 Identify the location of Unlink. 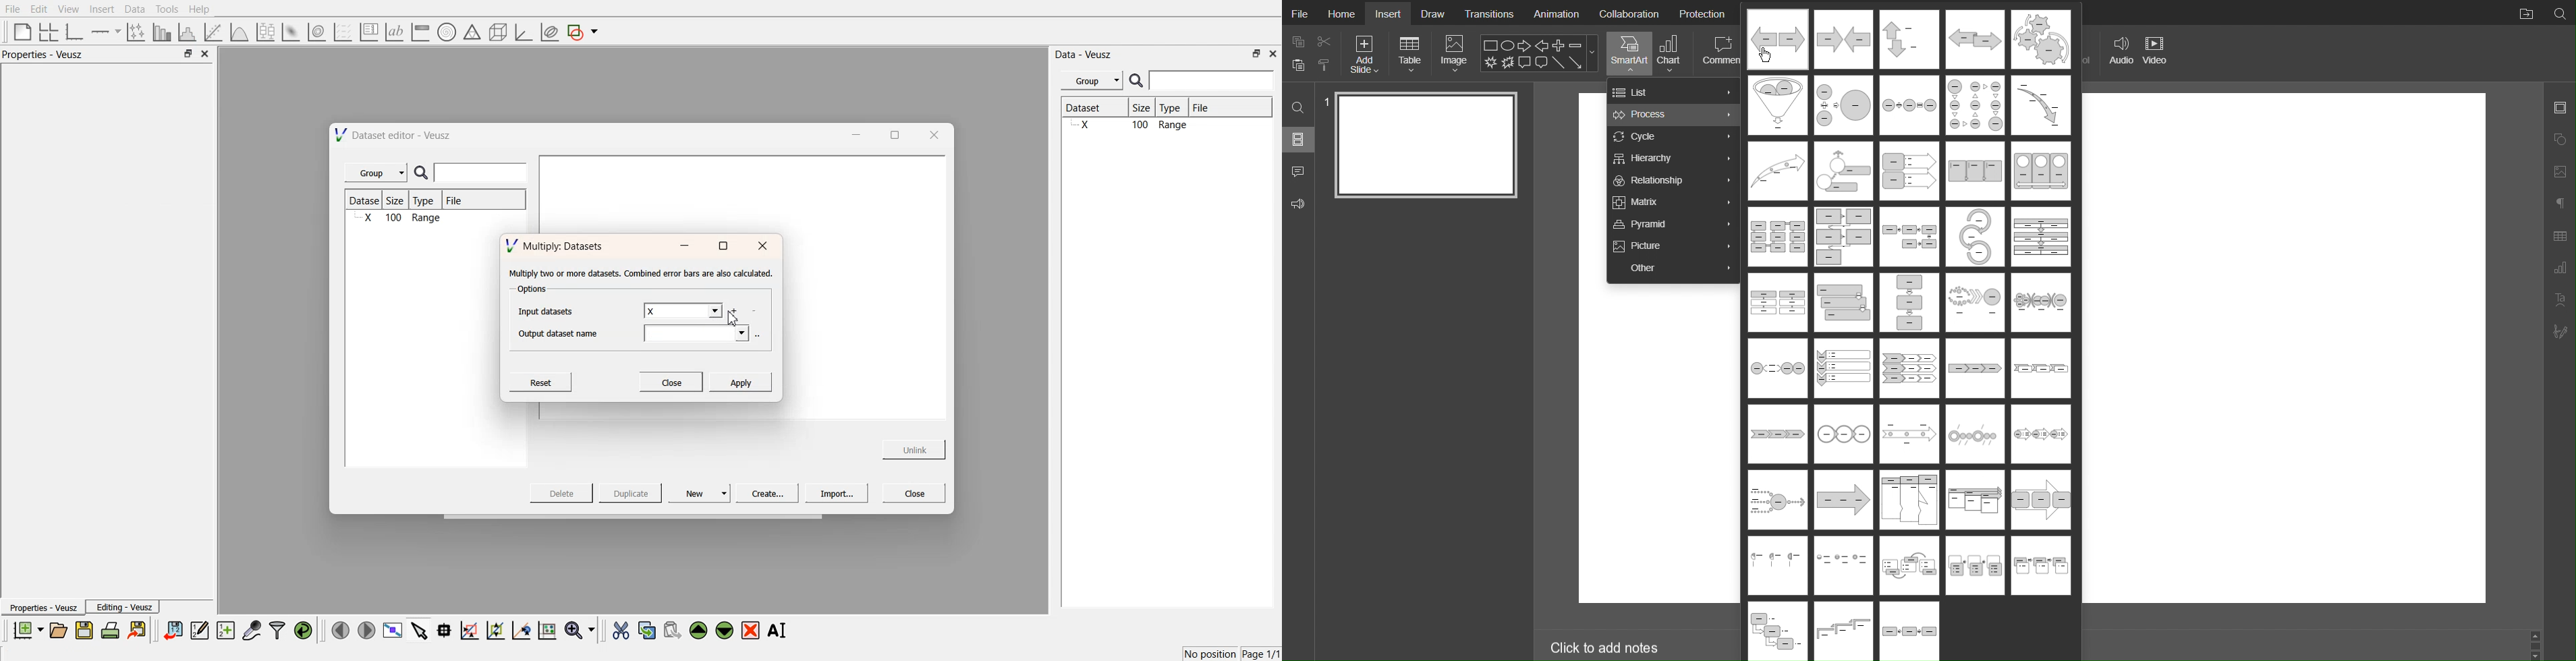
(915, 448).